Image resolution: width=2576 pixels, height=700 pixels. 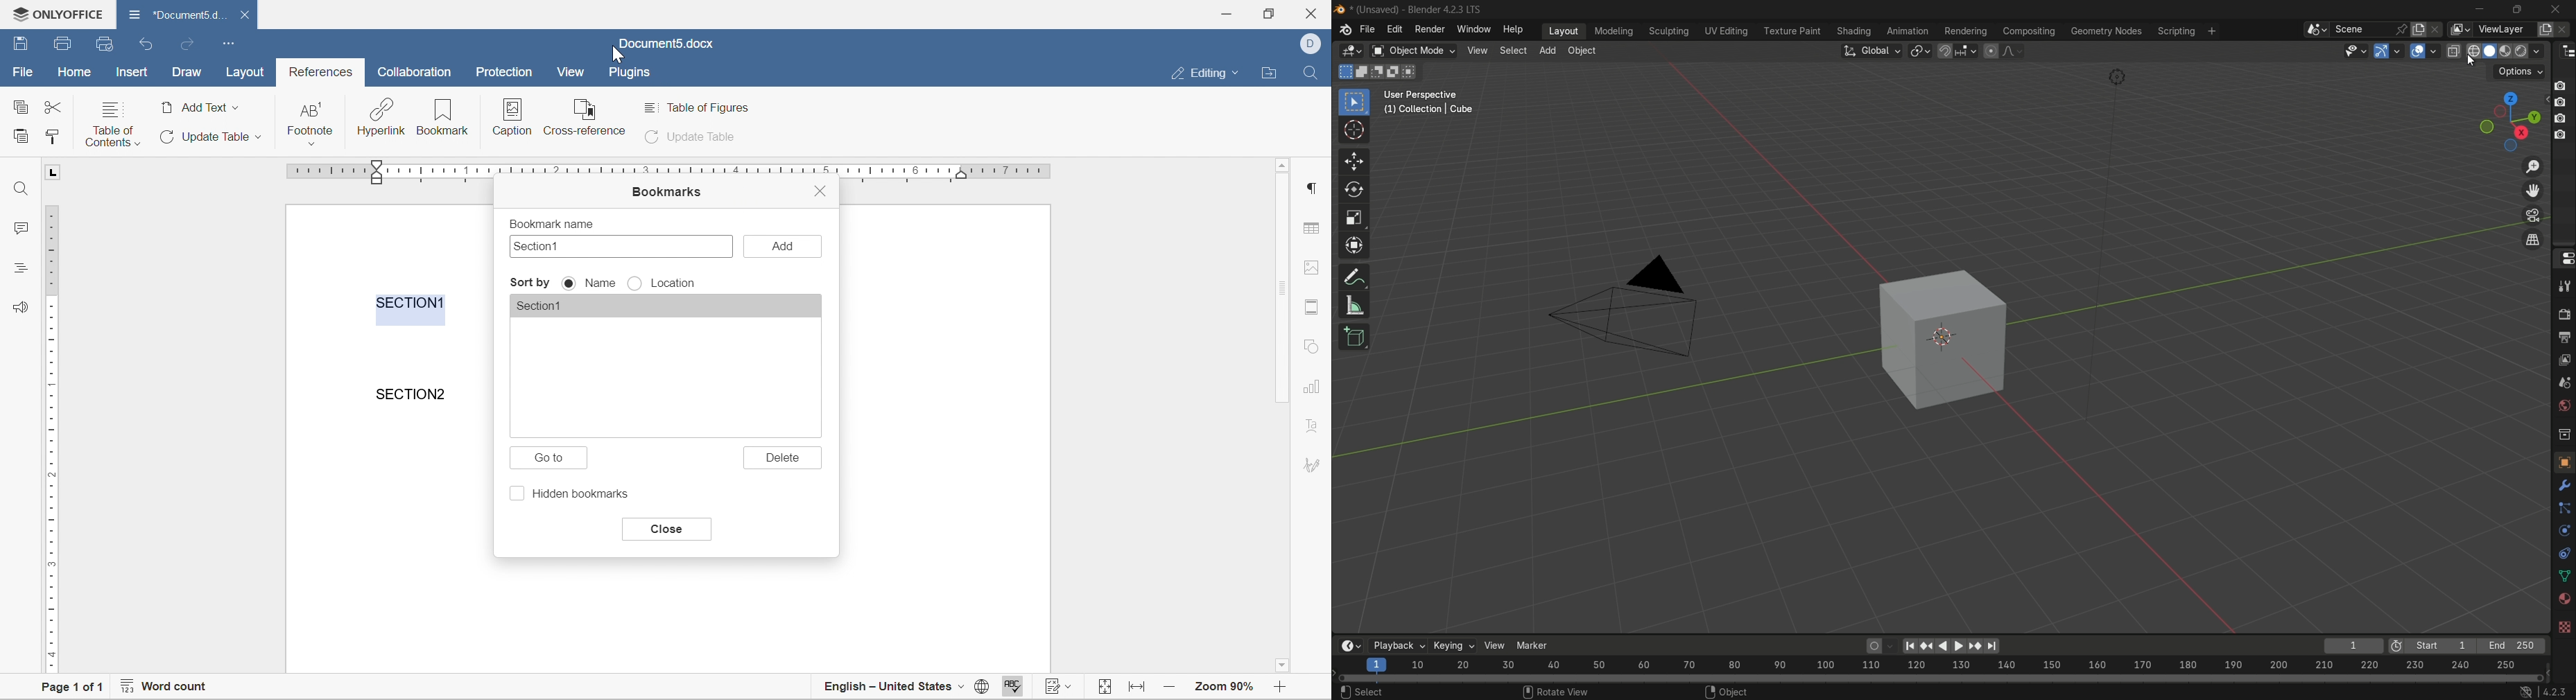 What do you see at coordinates (21, 189) in the screenshot?
I see `find` at bounding box center [21, 189].